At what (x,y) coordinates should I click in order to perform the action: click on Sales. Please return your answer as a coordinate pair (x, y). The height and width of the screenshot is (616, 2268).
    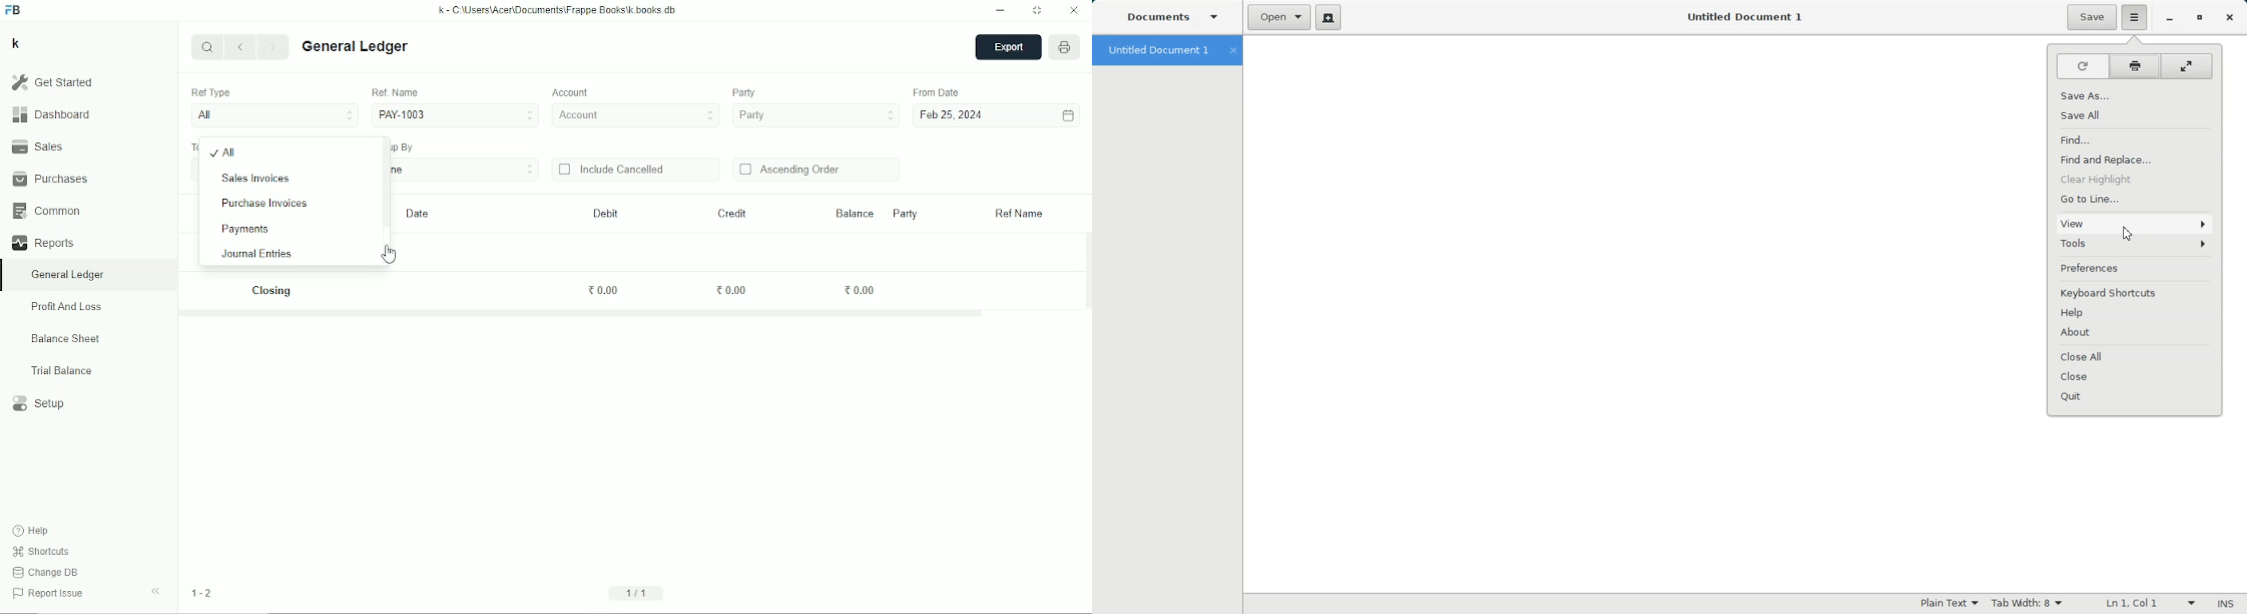
    Looking at the image, I should click on (37, 145).